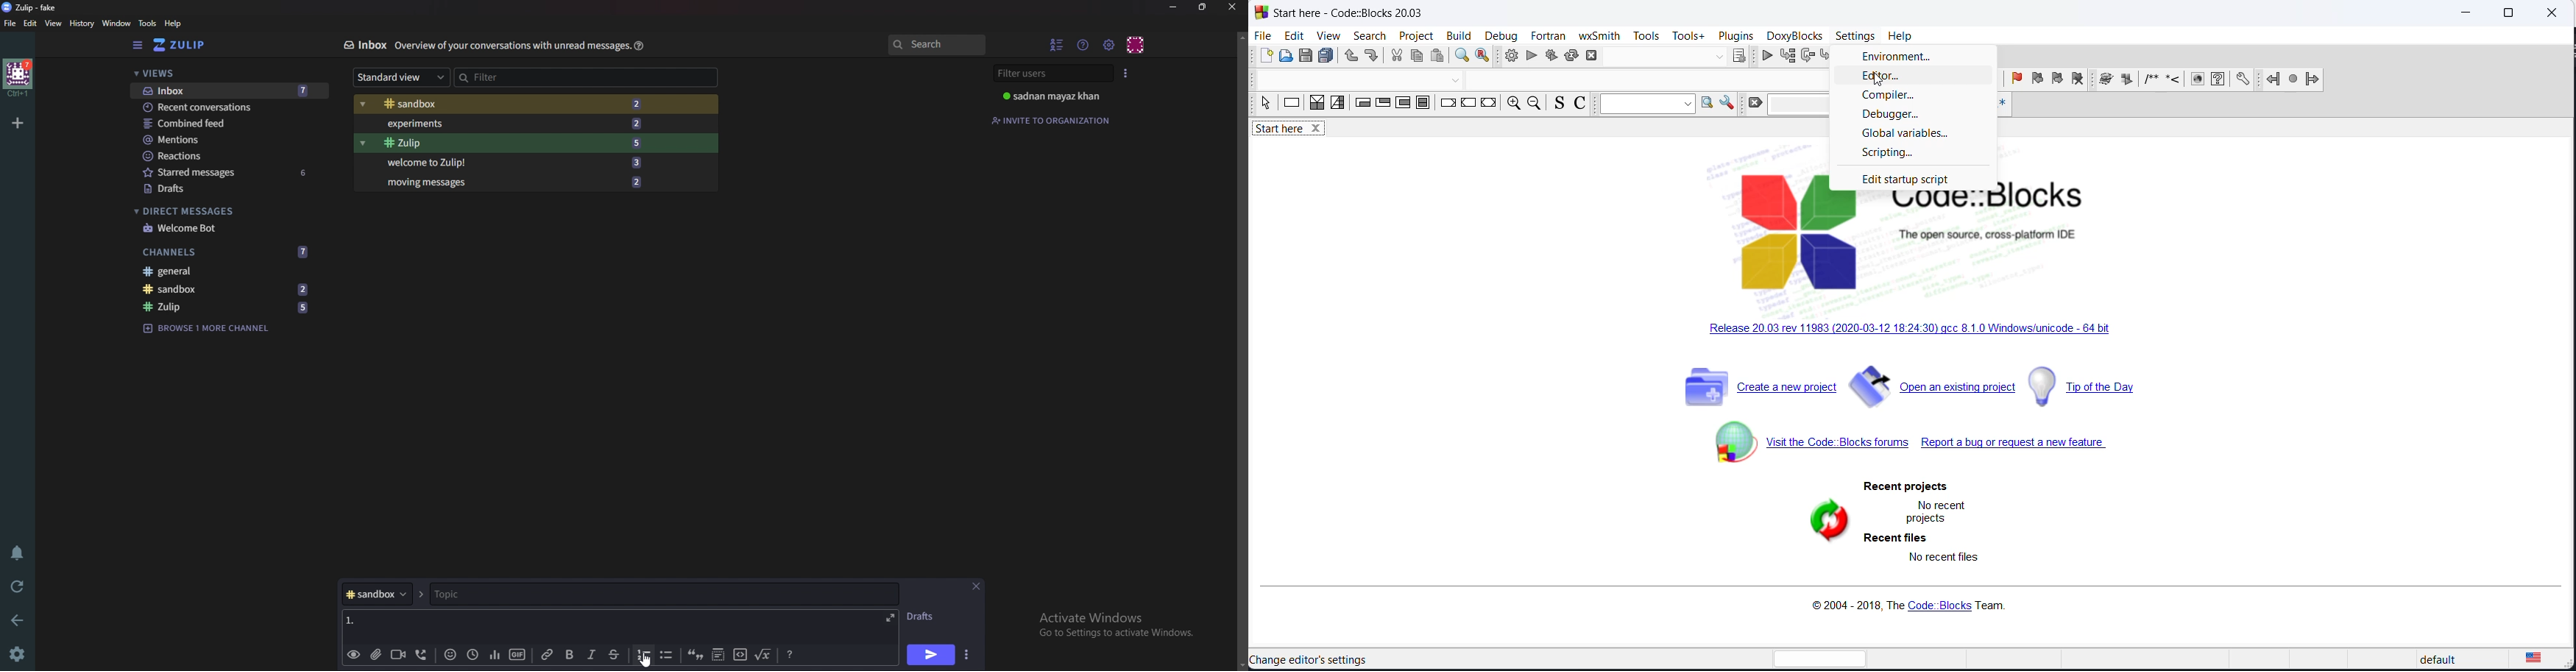 This screenshot has width=2576, height=672. I want to click on main menu, so click(1110, 44).